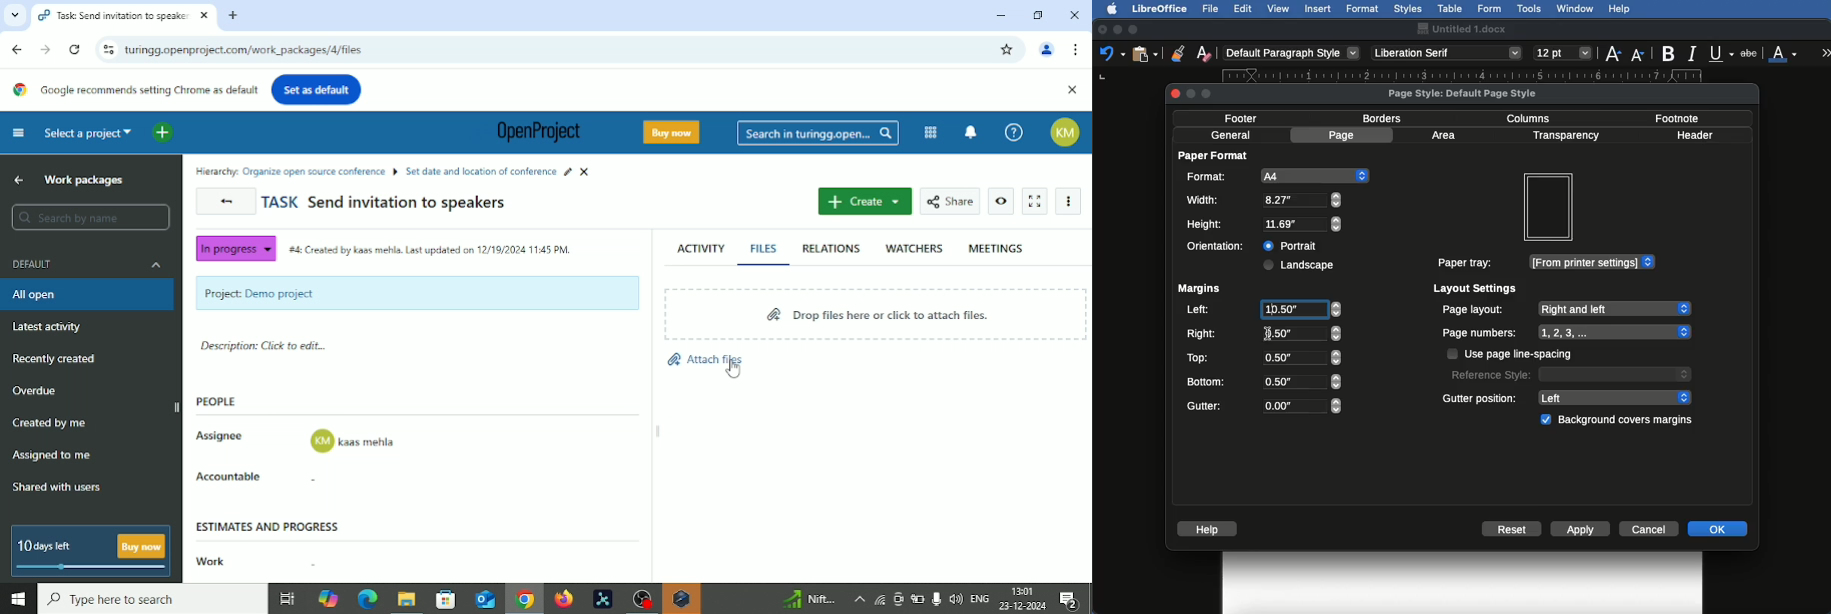 This screenshot has width=1848, height=616. What do you see at coordinates (1269, 332) in the screenshot?
I see `` at bounding box center [1269, 332].